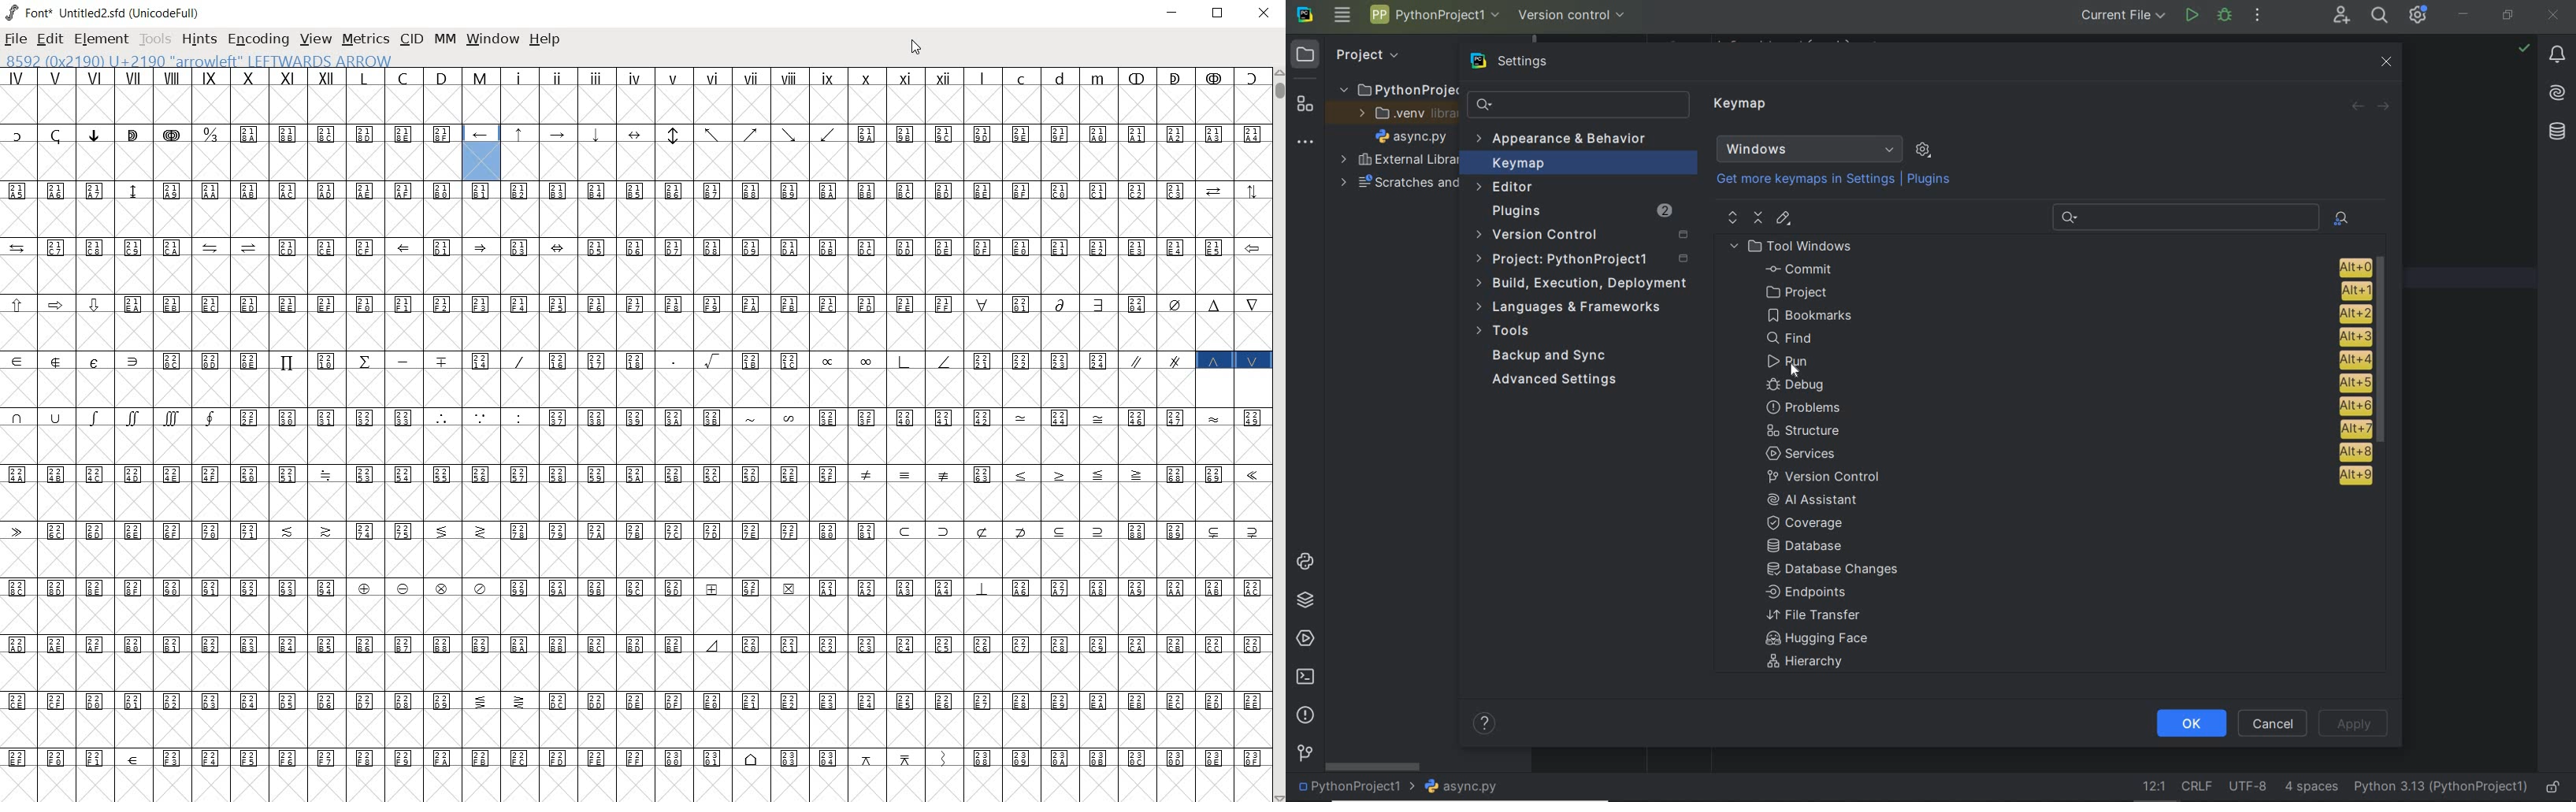 This screenshot has height=812, width=2576. Describe the element at coordinates (1264, 15) in the screenshot. I see `close` at that location.